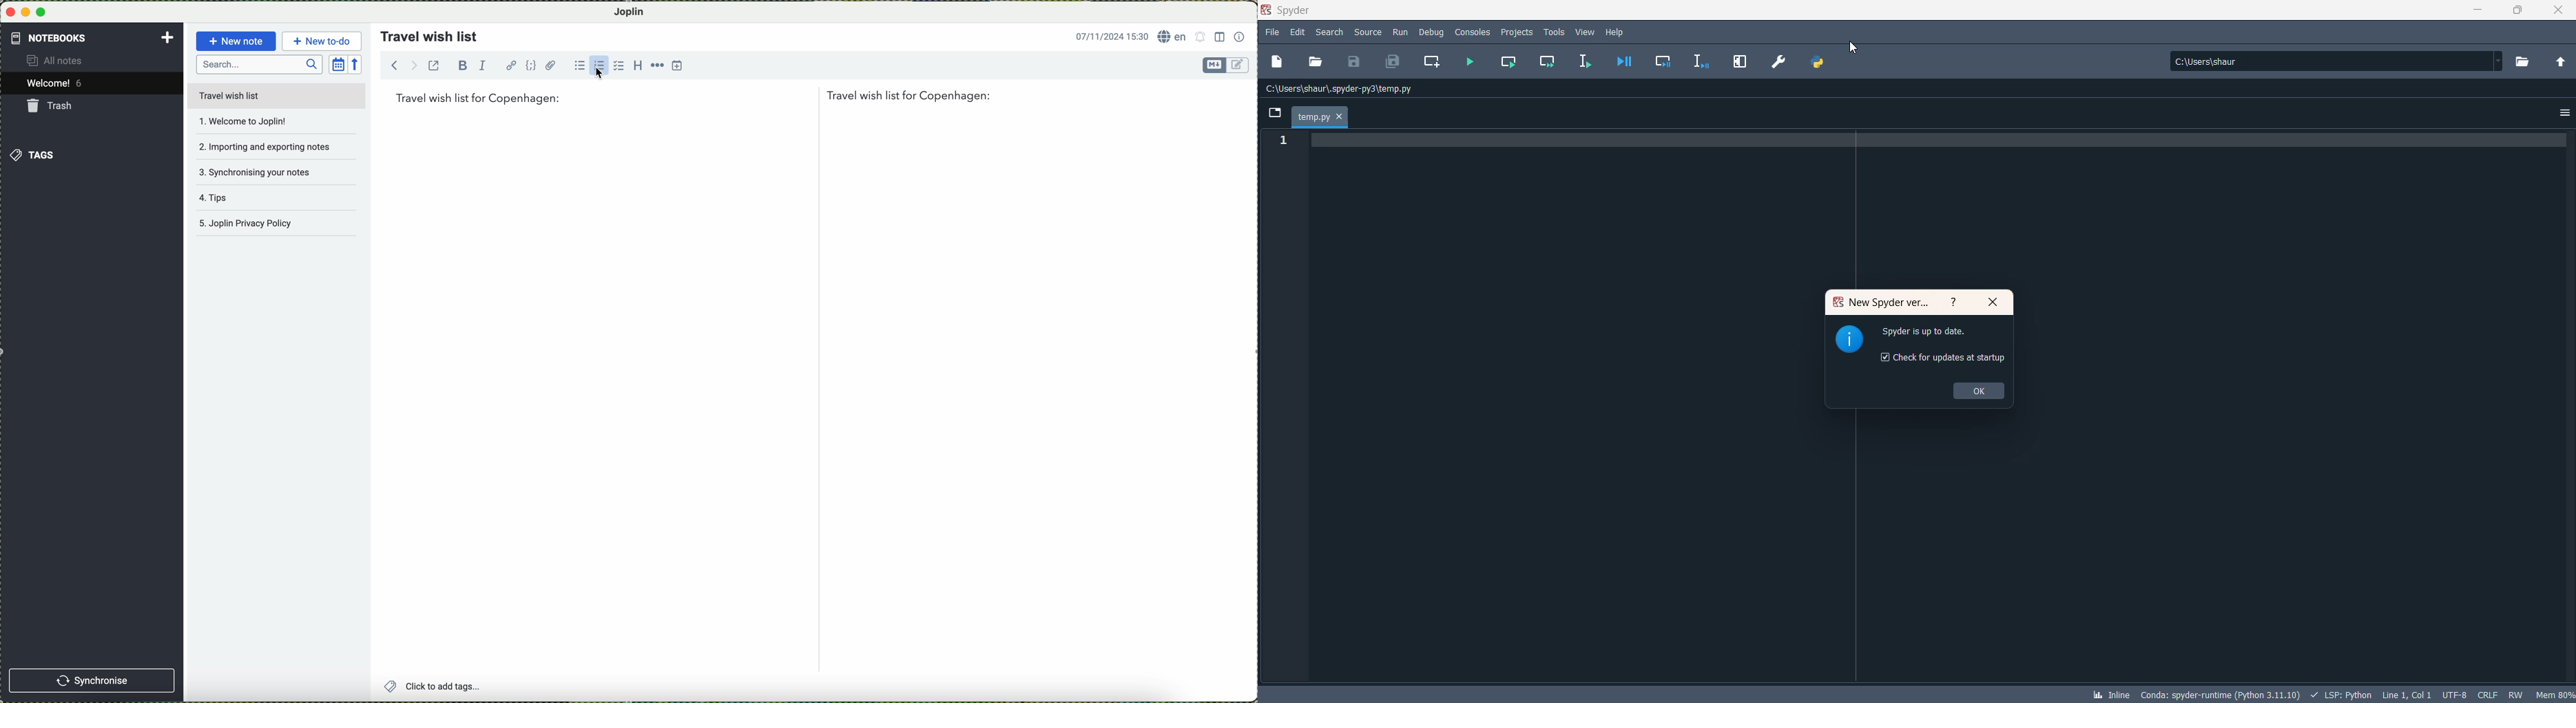 The width and height of the screenshot is (2576, 728). What do you see at coordinates (1819, 62) in the screenshot?
I see `PYTHON PATH MANAGER ` at bounding box center [1819, 62].